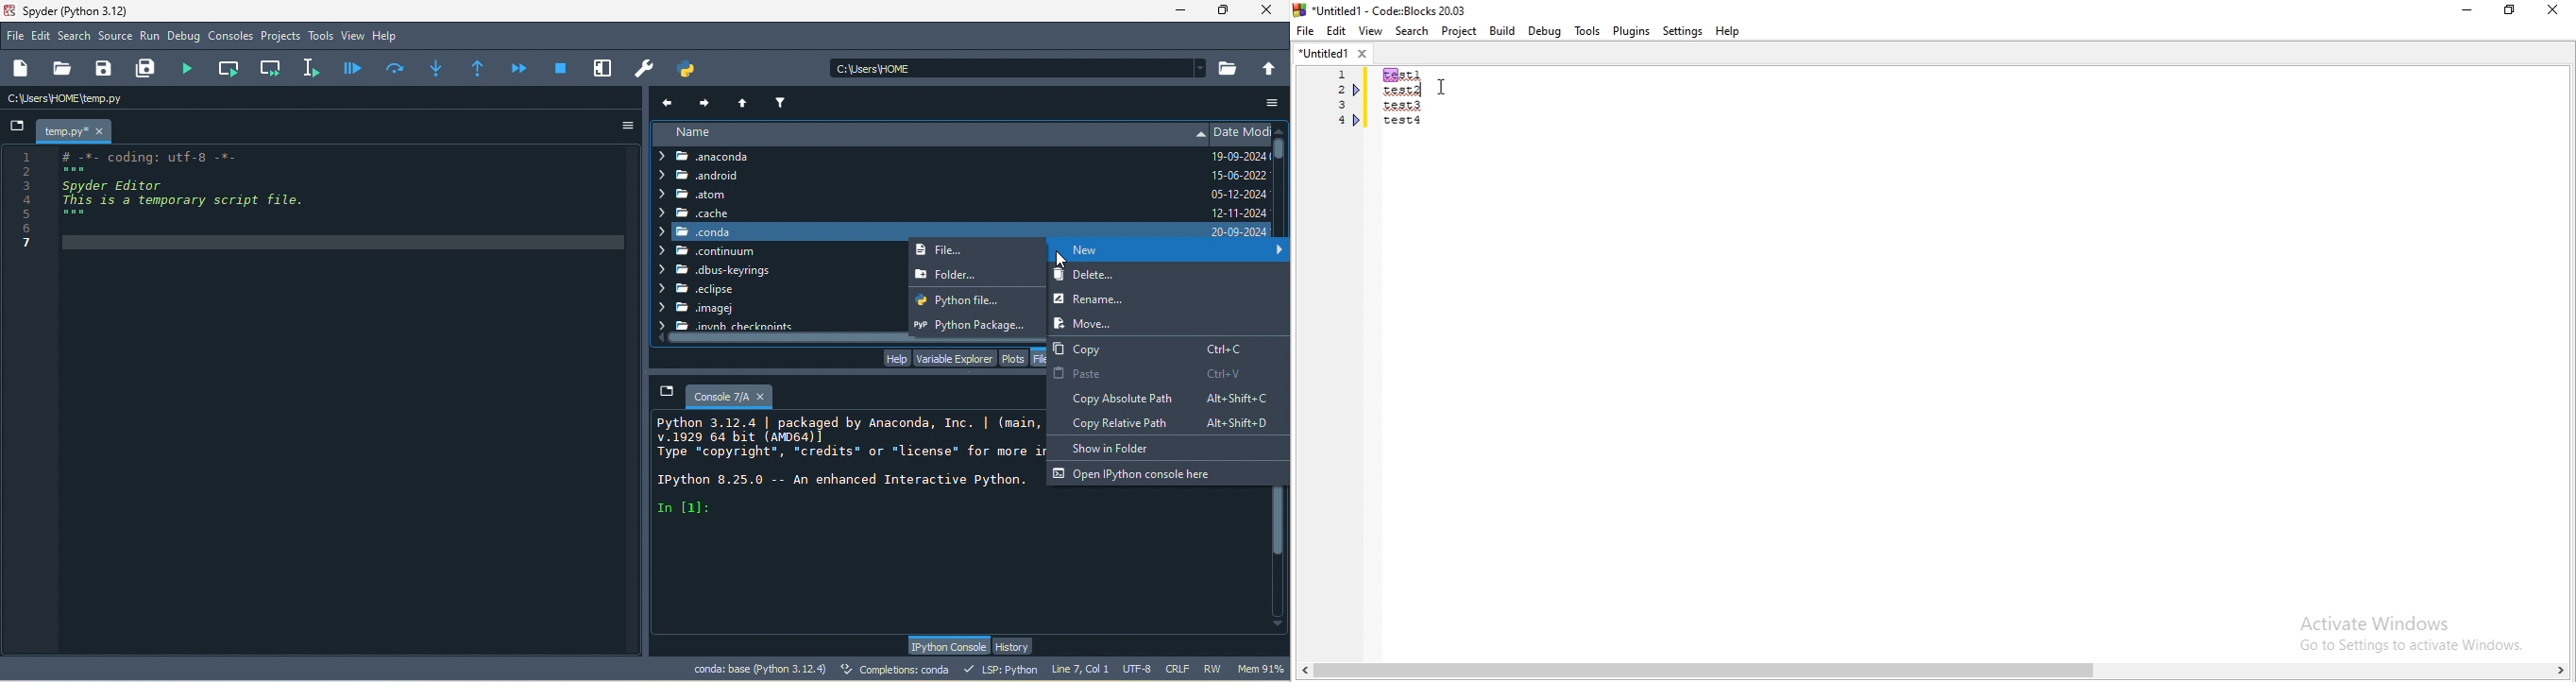 The height and width of the screenshot is (700, 2576). Describe the element at coordinates (119, 99) in the screenshot. I see `c\users\home` at that location.